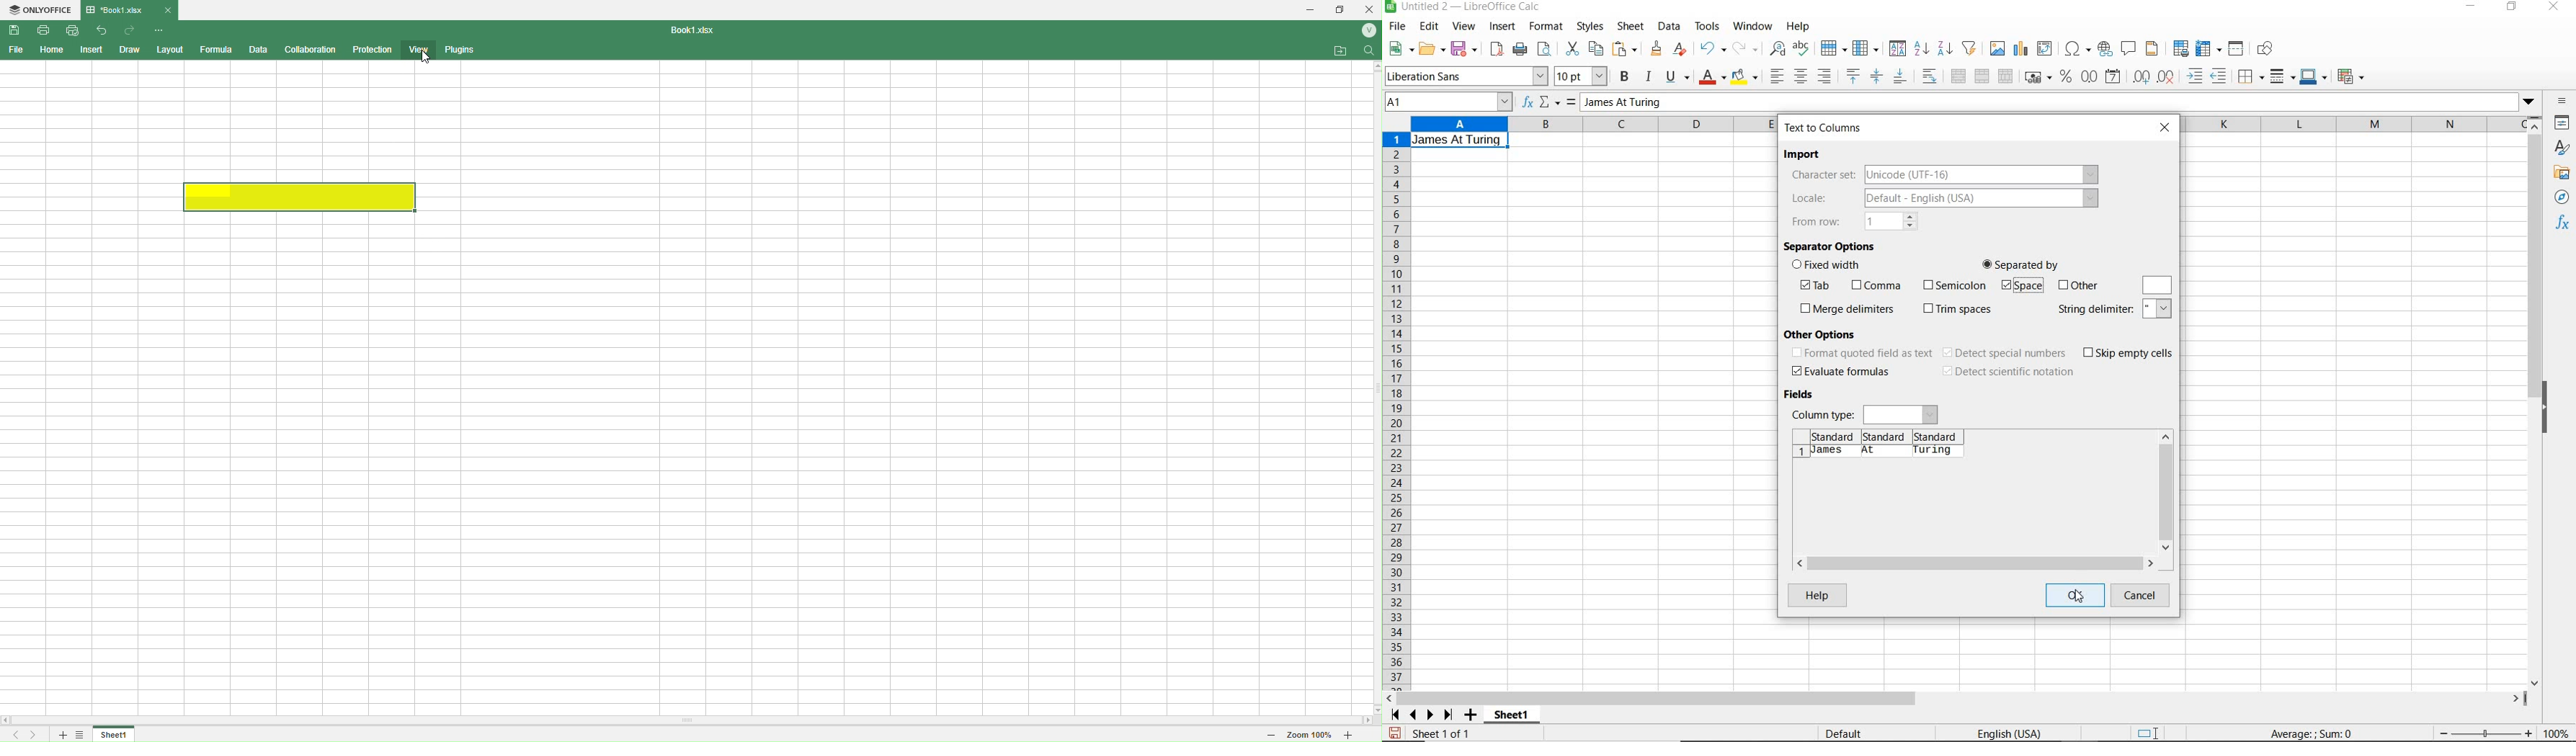 This screenshot has height=756, width=2576. Describe the element at coordinates (1861, 354) in the screenshot. I see `format quoted field as text` at that location.